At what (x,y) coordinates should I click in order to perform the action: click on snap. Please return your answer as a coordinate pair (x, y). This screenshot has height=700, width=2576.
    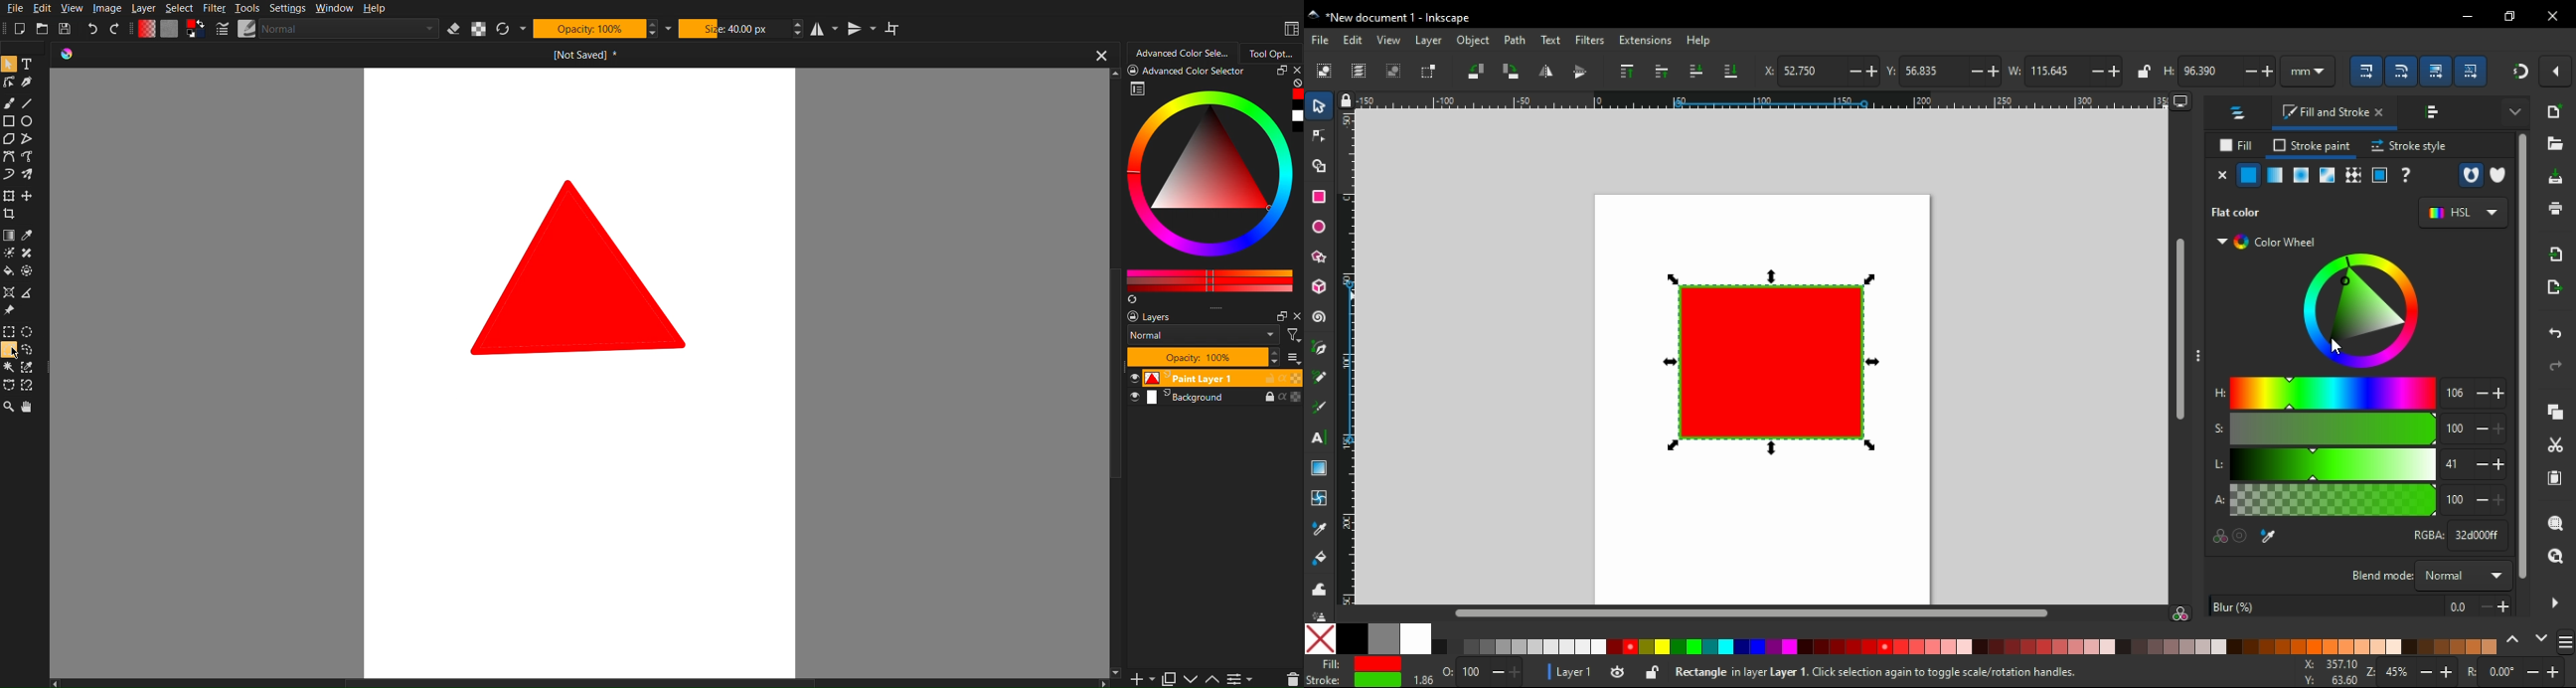
    Looking at the image, I should click on (2518, 74).